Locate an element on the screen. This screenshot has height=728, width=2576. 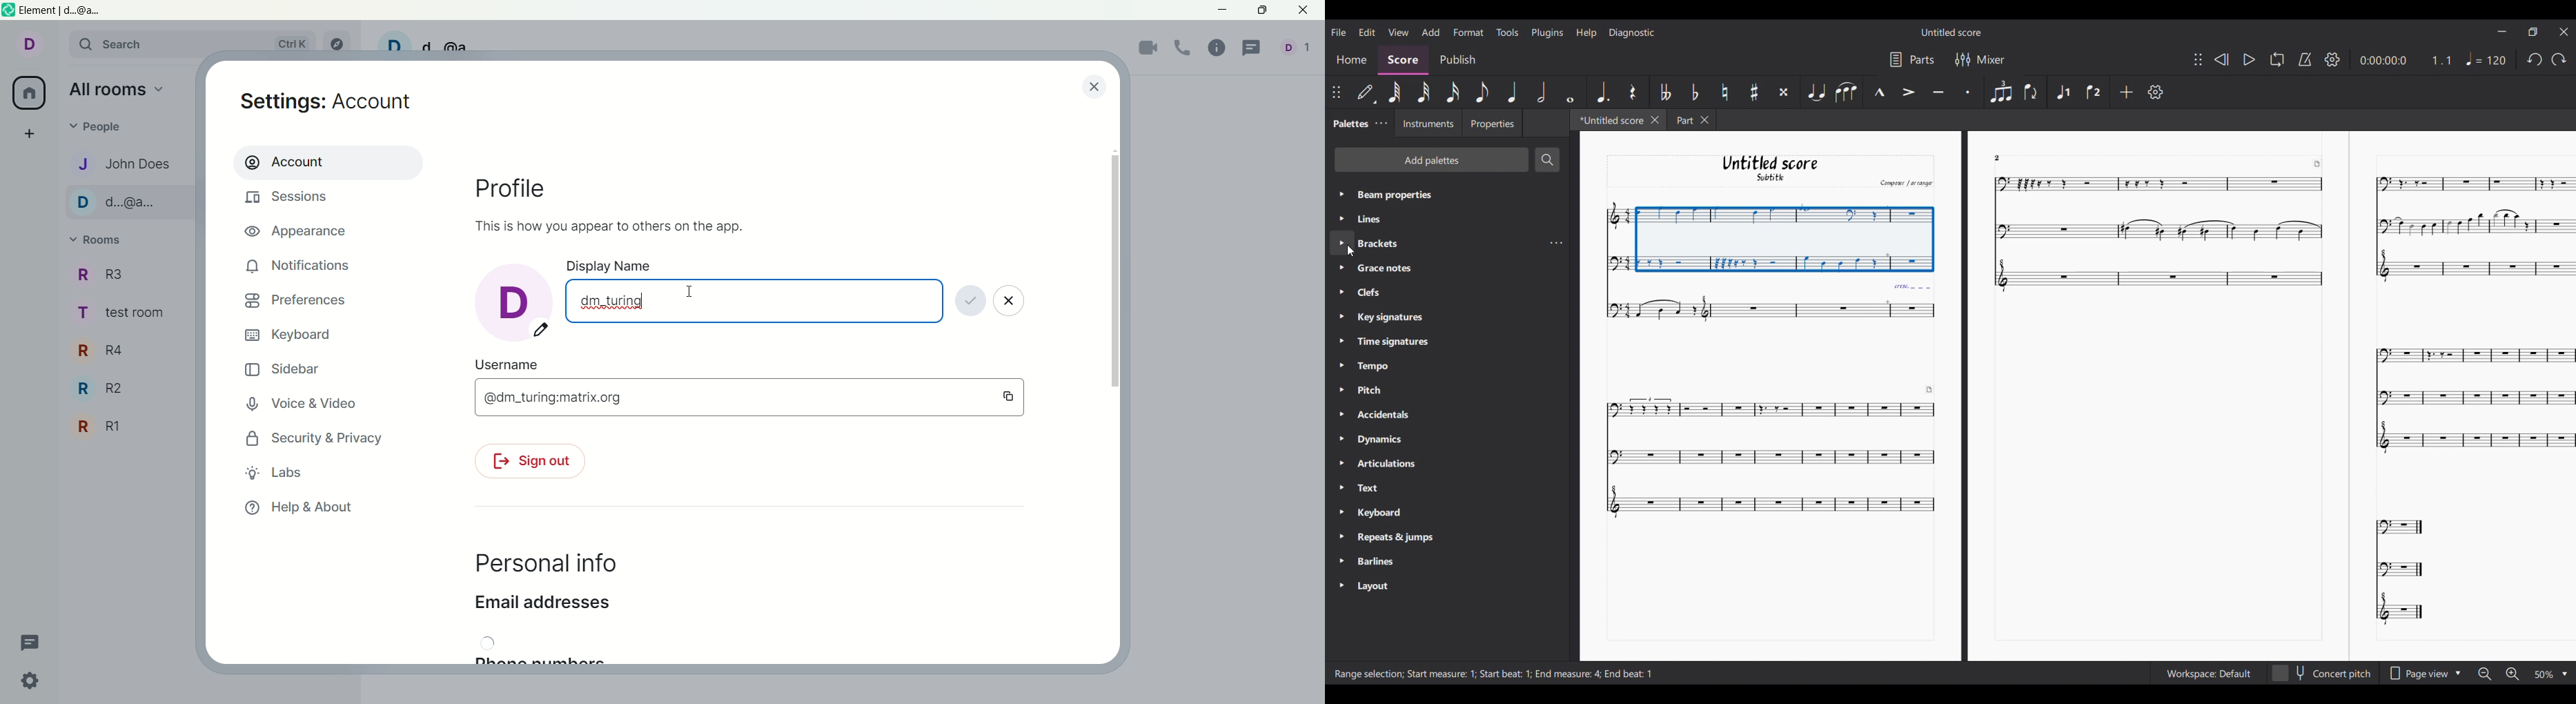
R4 is located at coordinates (106, 351).